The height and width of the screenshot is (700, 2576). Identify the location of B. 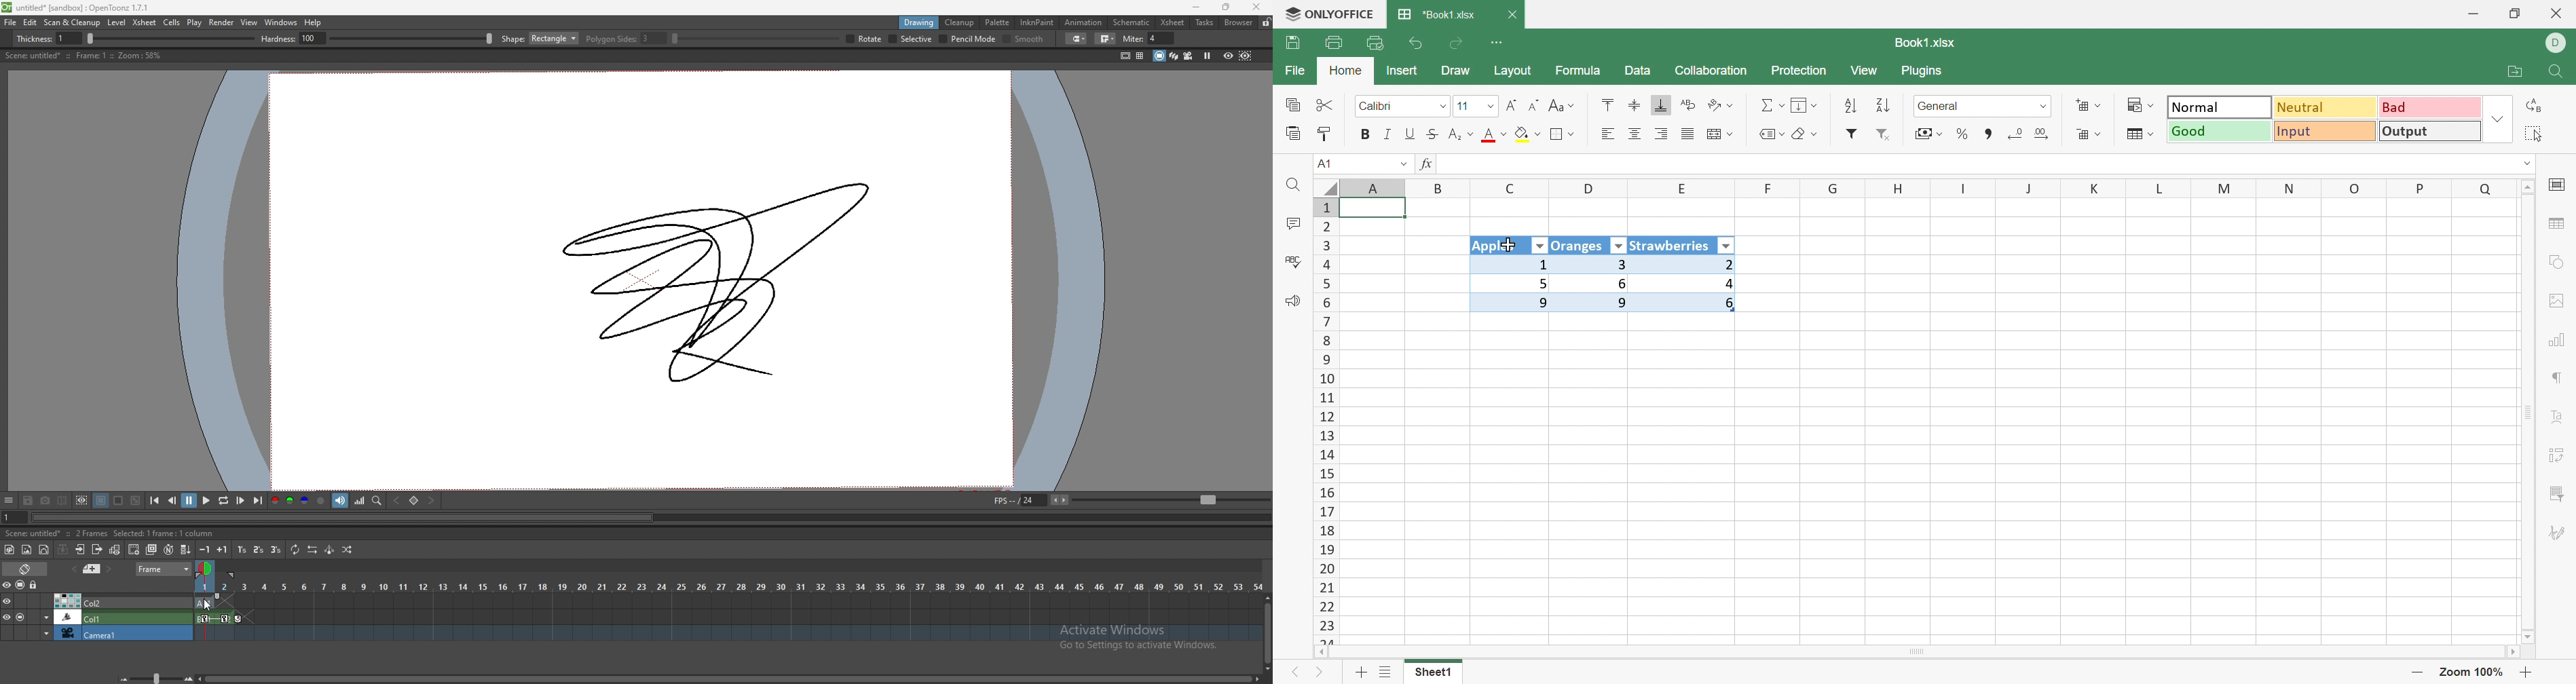
(1440, 188).